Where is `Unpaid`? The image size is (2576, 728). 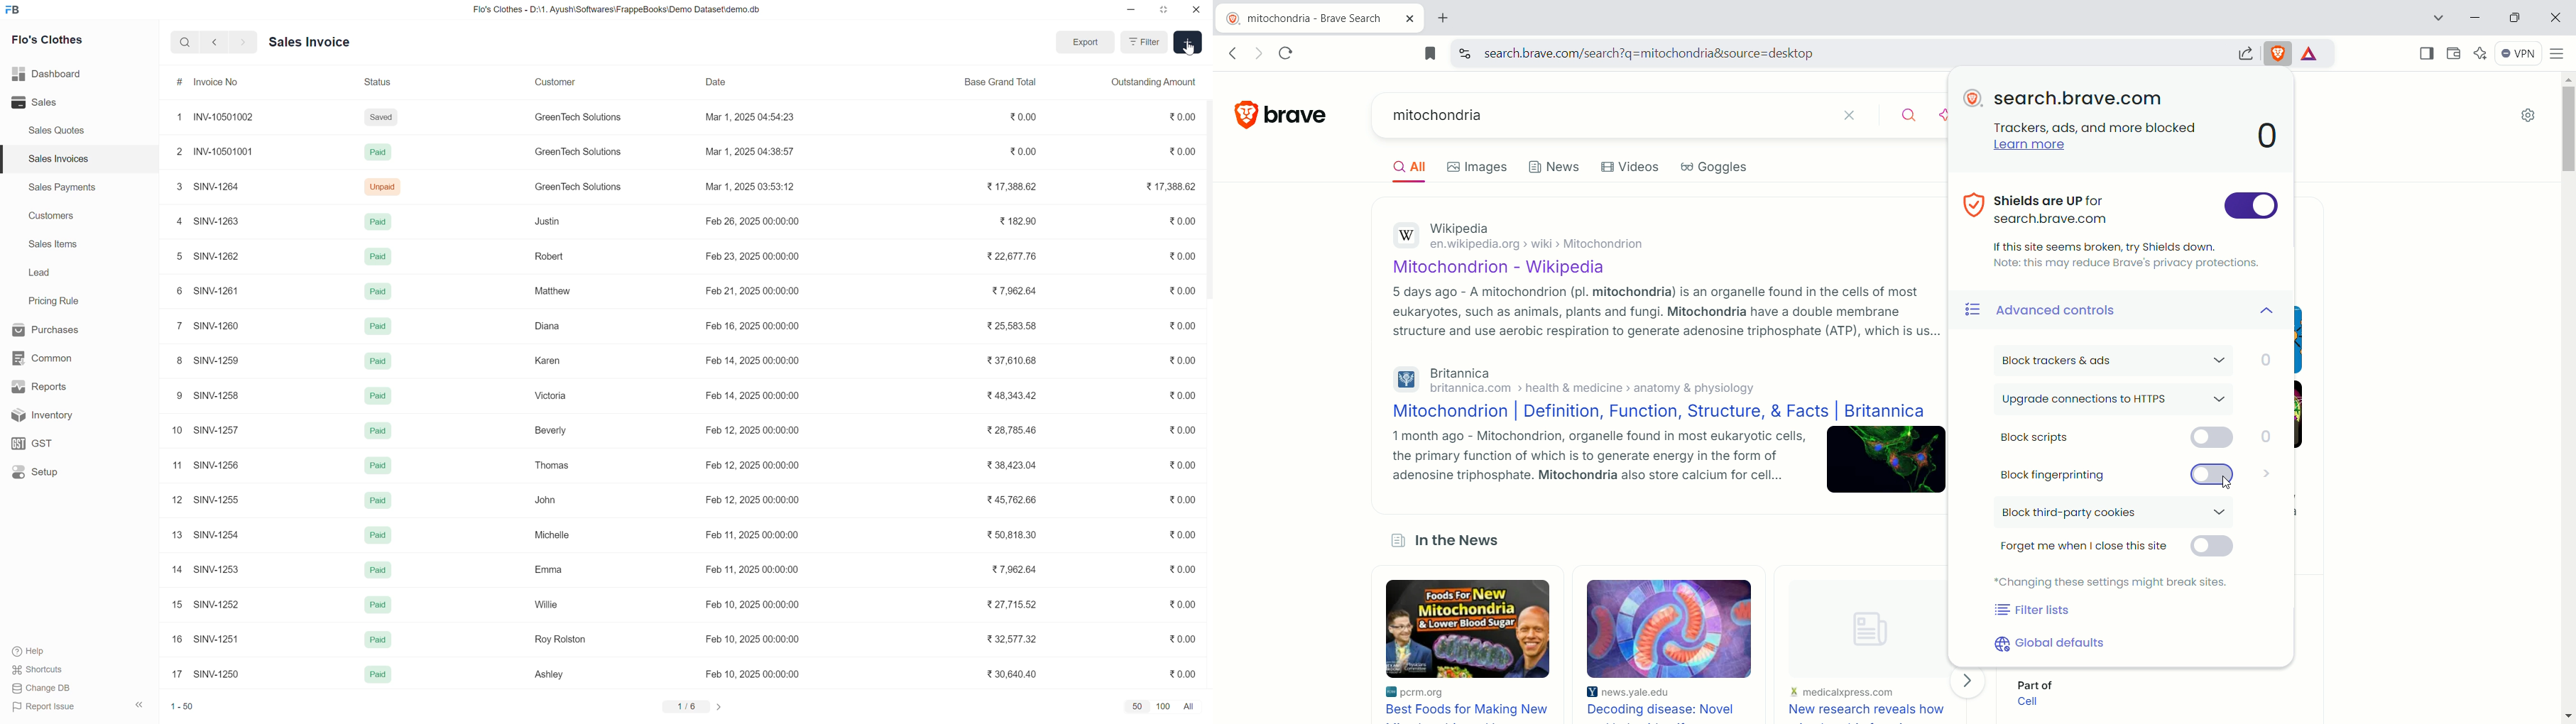
Unpaid is located at coordinates (379, 186).